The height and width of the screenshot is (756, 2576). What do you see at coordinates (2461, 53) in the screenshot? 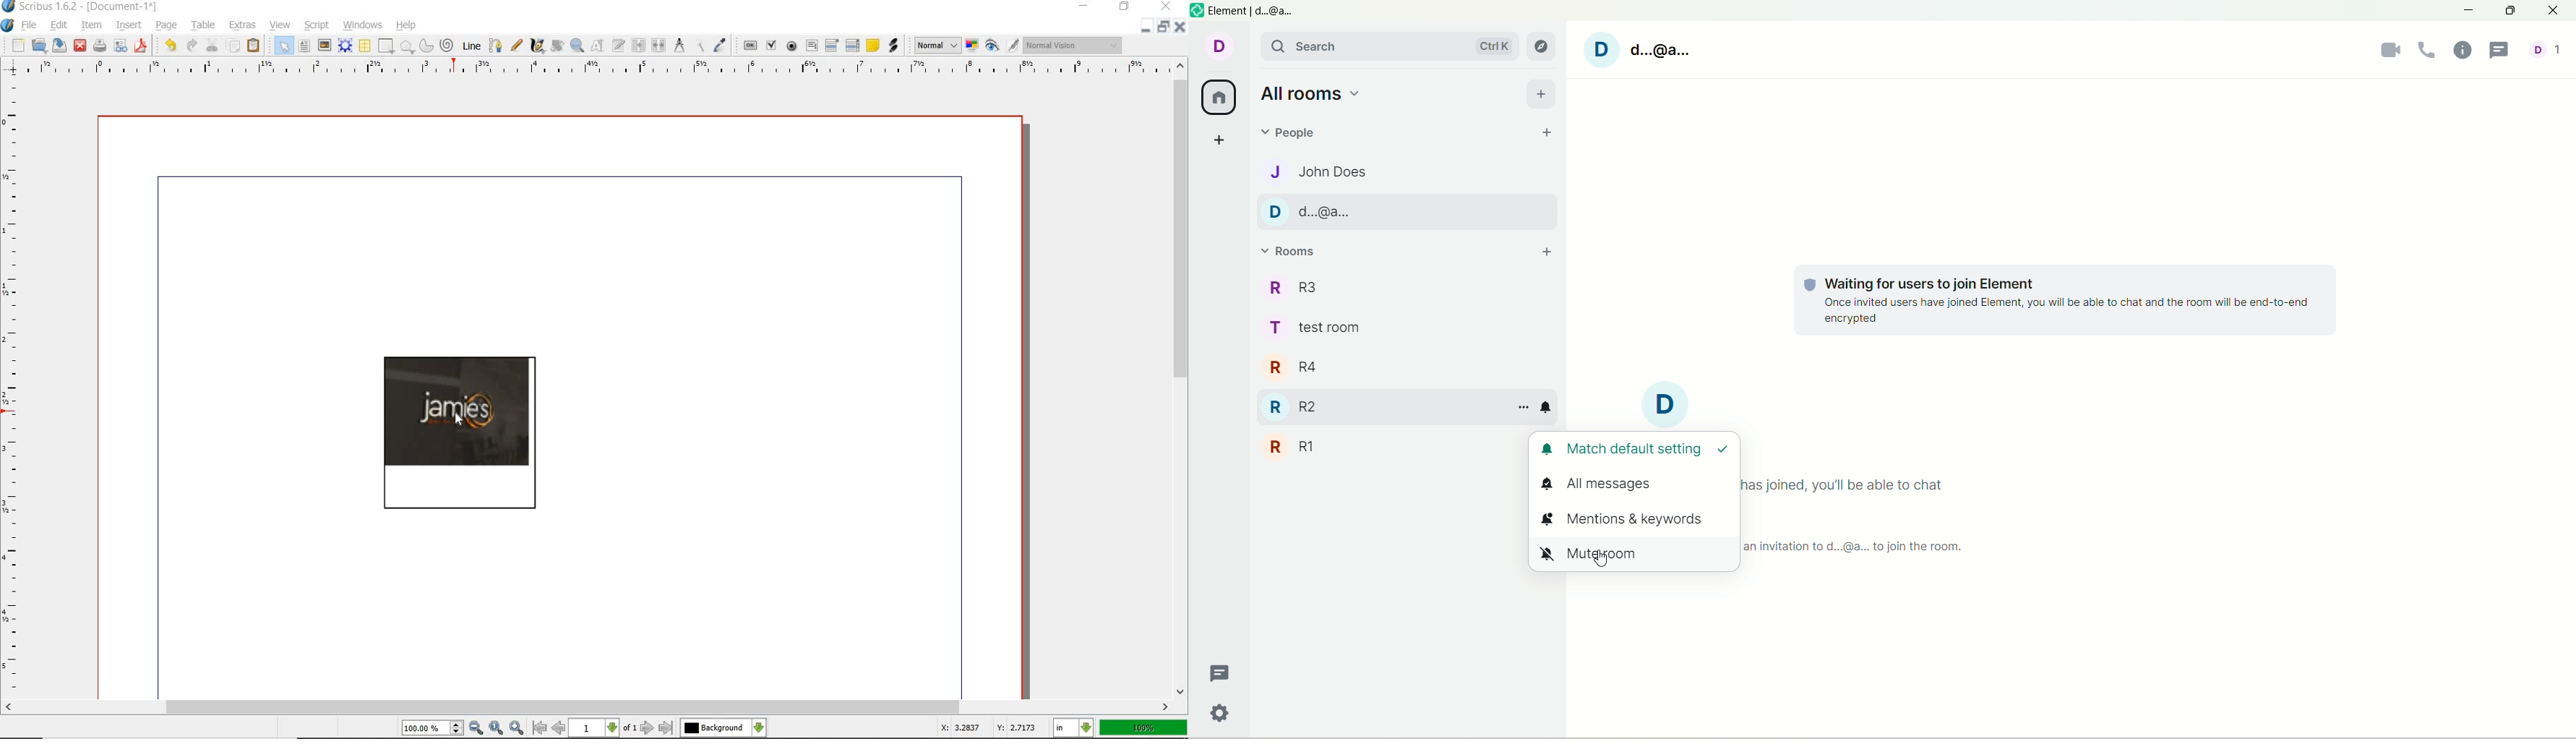
I see `room info` at bounding box center [2461, 53].